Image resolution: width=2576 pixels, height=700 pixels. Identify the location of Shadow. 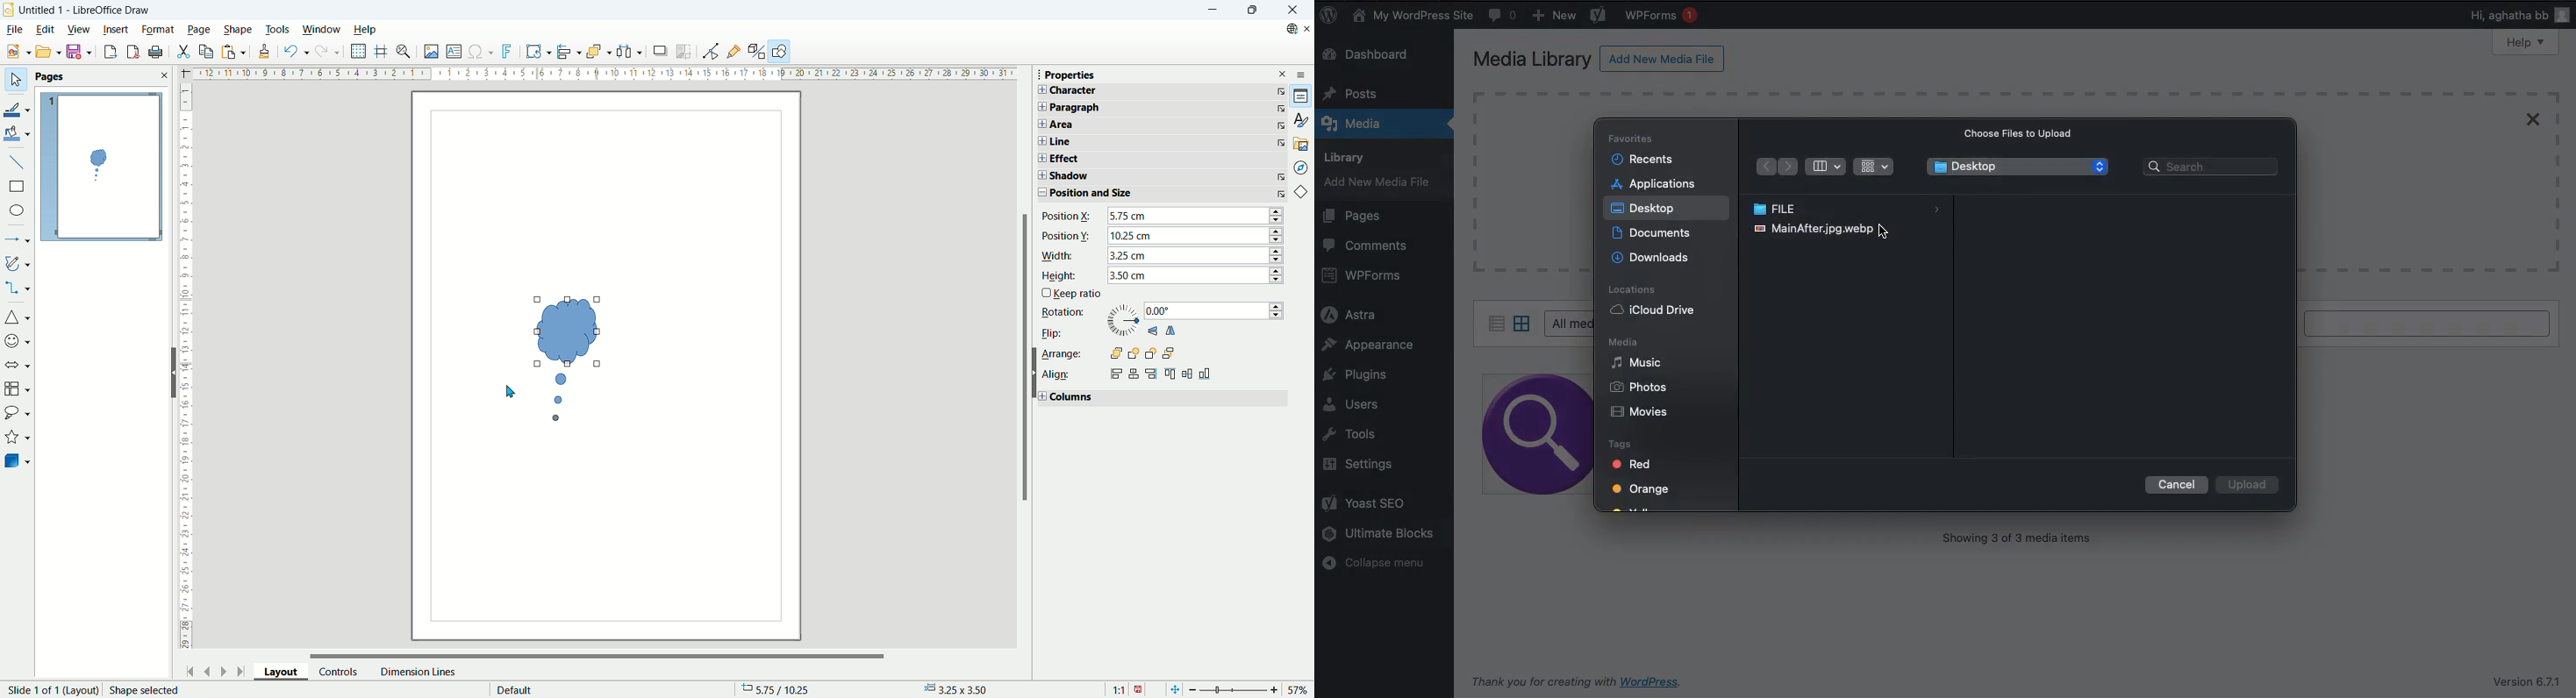
(1111, 177).